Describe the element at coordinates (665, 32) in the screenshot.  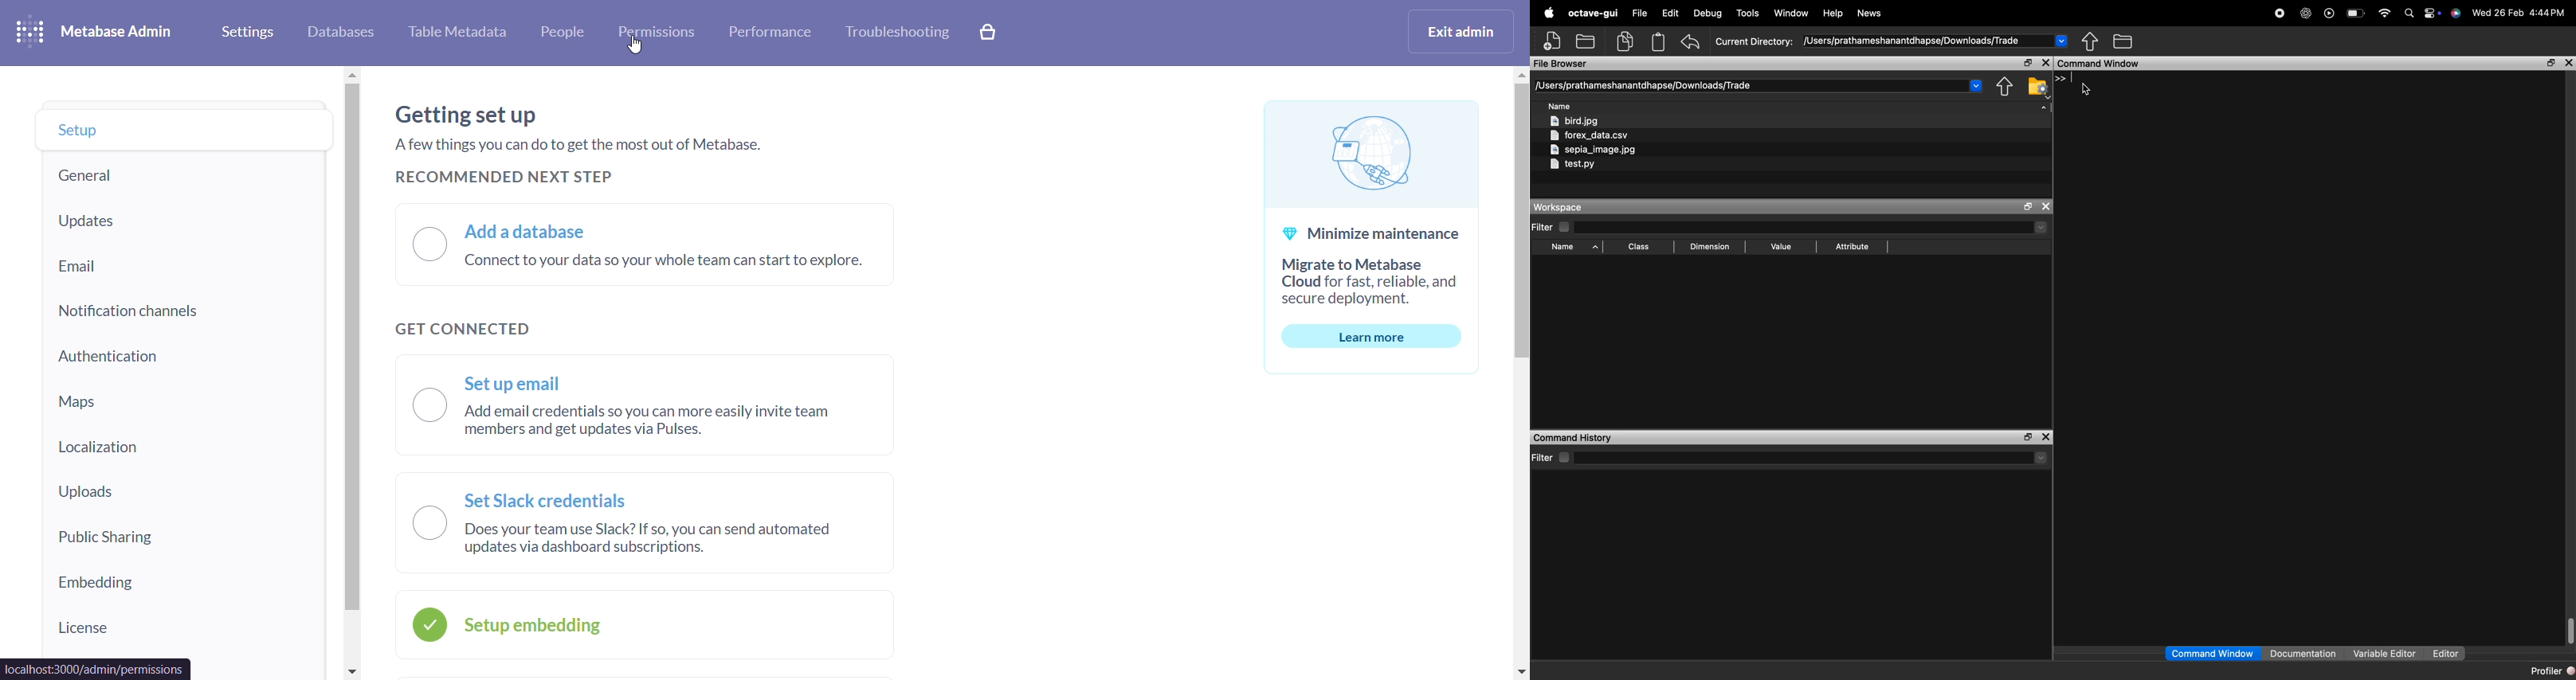
I see `permissions` at that location.